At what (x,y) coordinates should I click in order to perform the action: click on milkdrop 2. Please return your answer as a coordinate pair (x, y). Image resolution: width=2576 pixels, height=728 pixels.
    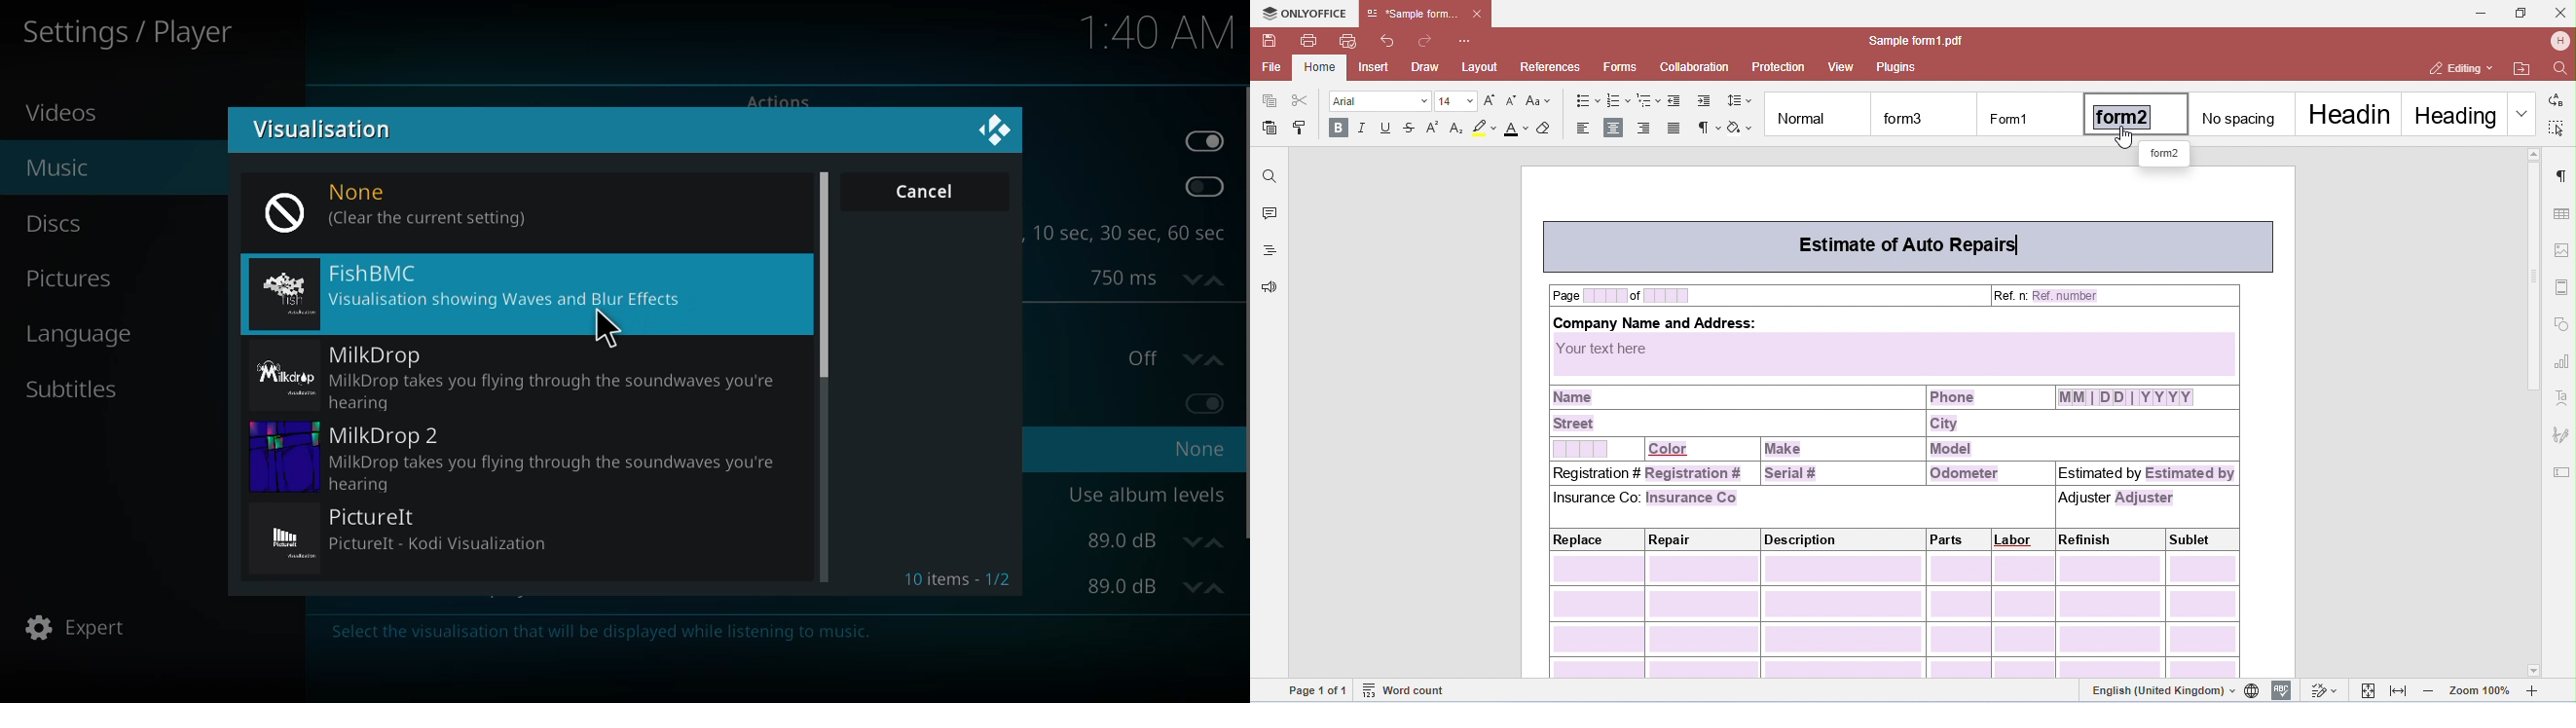
    Looking at the image, I should click on (523, 455).